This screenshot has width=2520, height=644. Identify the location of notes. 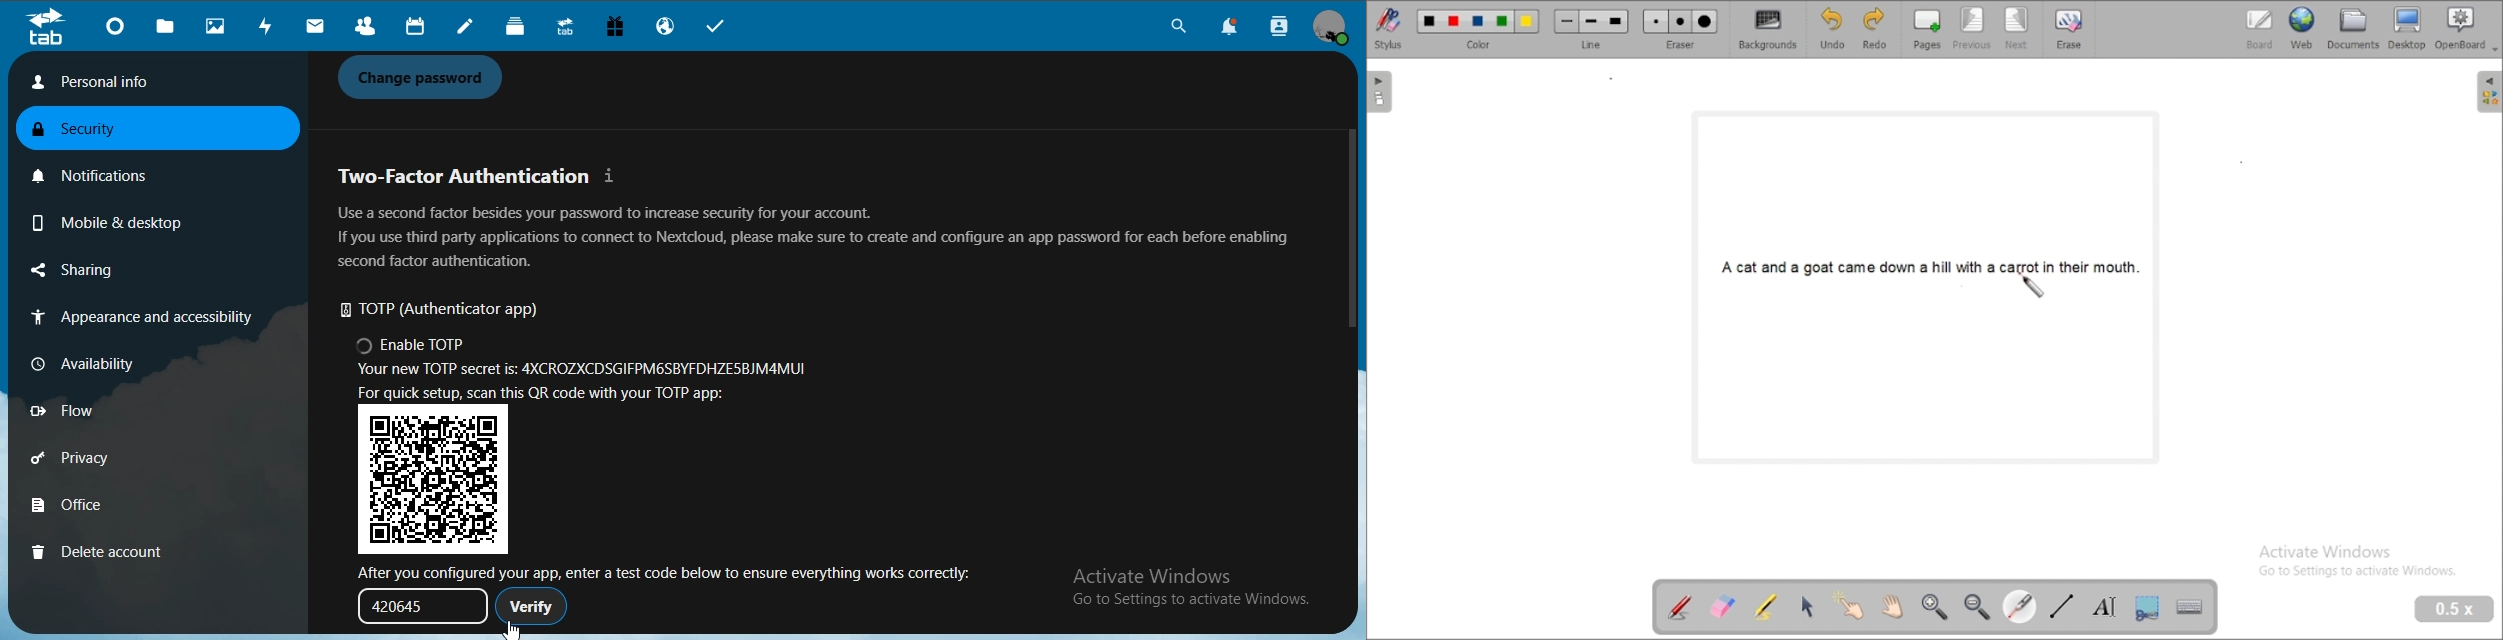
(468, 28).